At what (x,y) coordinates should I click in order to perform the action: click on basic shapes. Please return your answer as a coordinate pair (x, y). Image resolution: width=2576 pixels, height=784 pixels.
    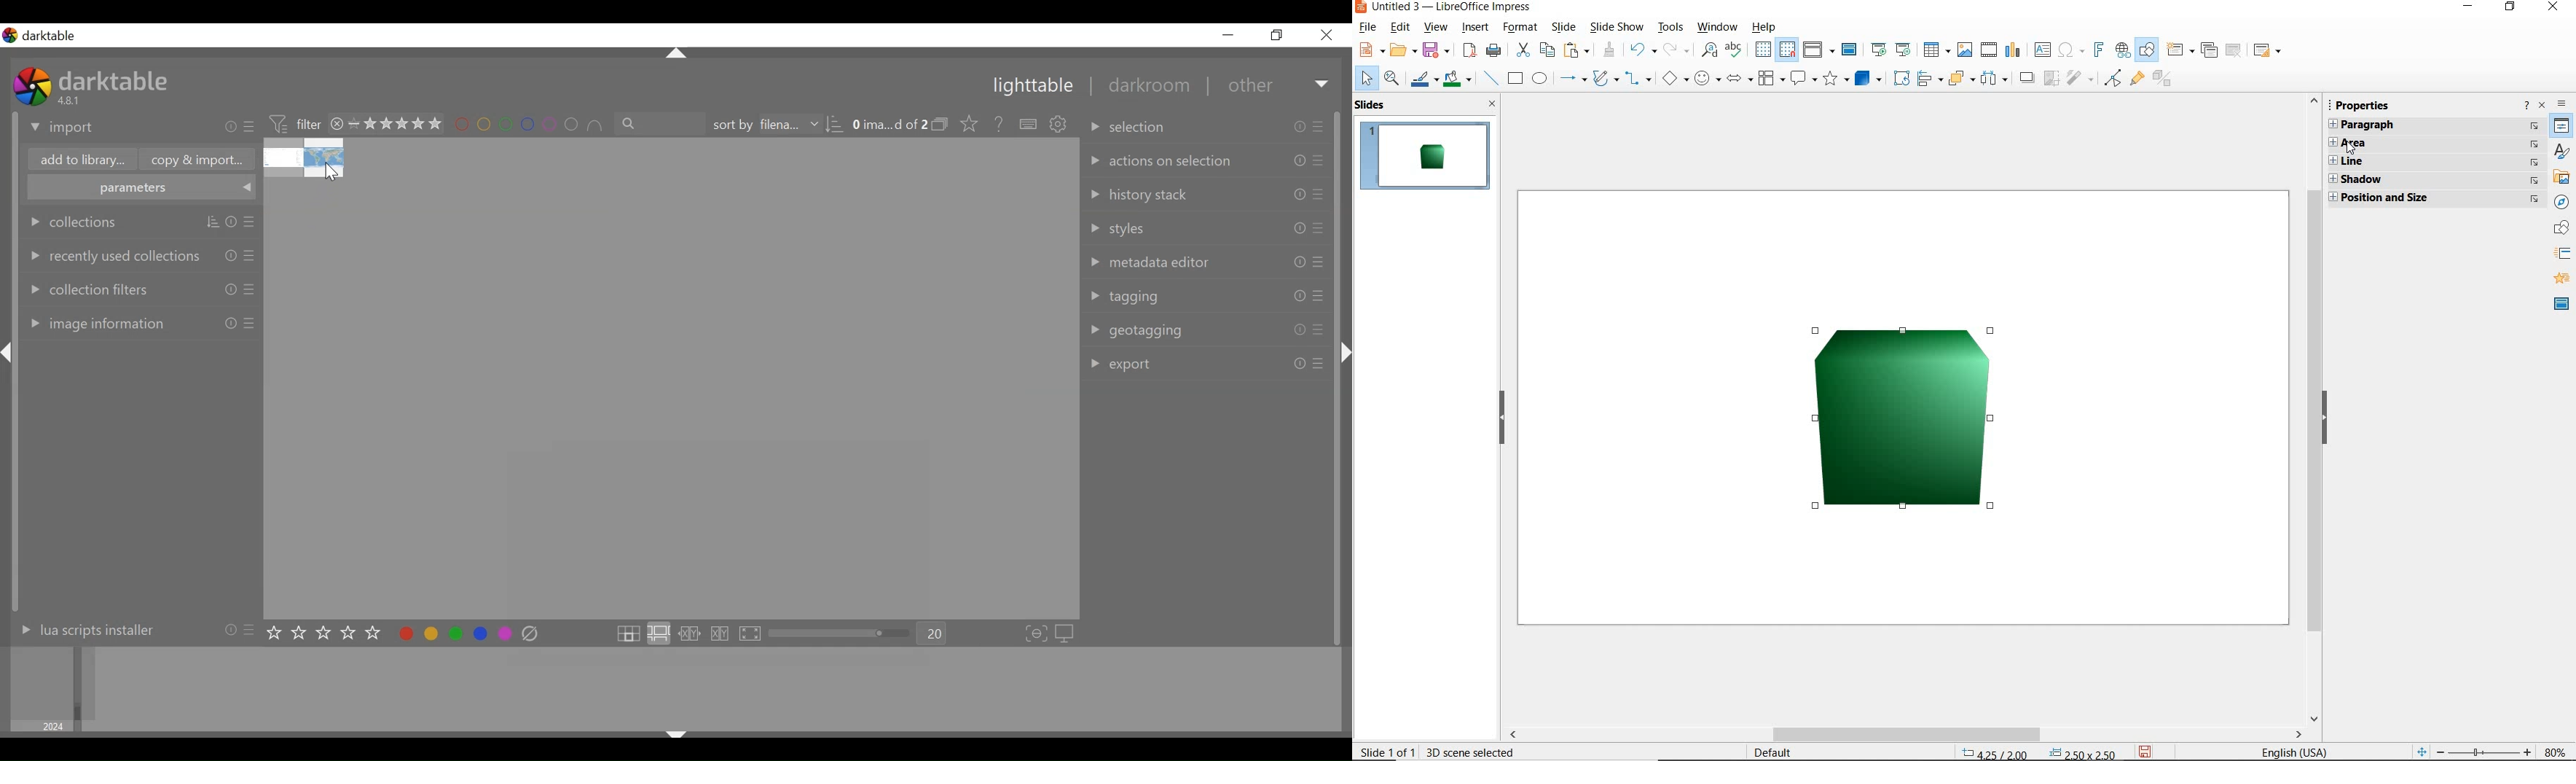
    Looking at the image, I should click on (1677, 77).